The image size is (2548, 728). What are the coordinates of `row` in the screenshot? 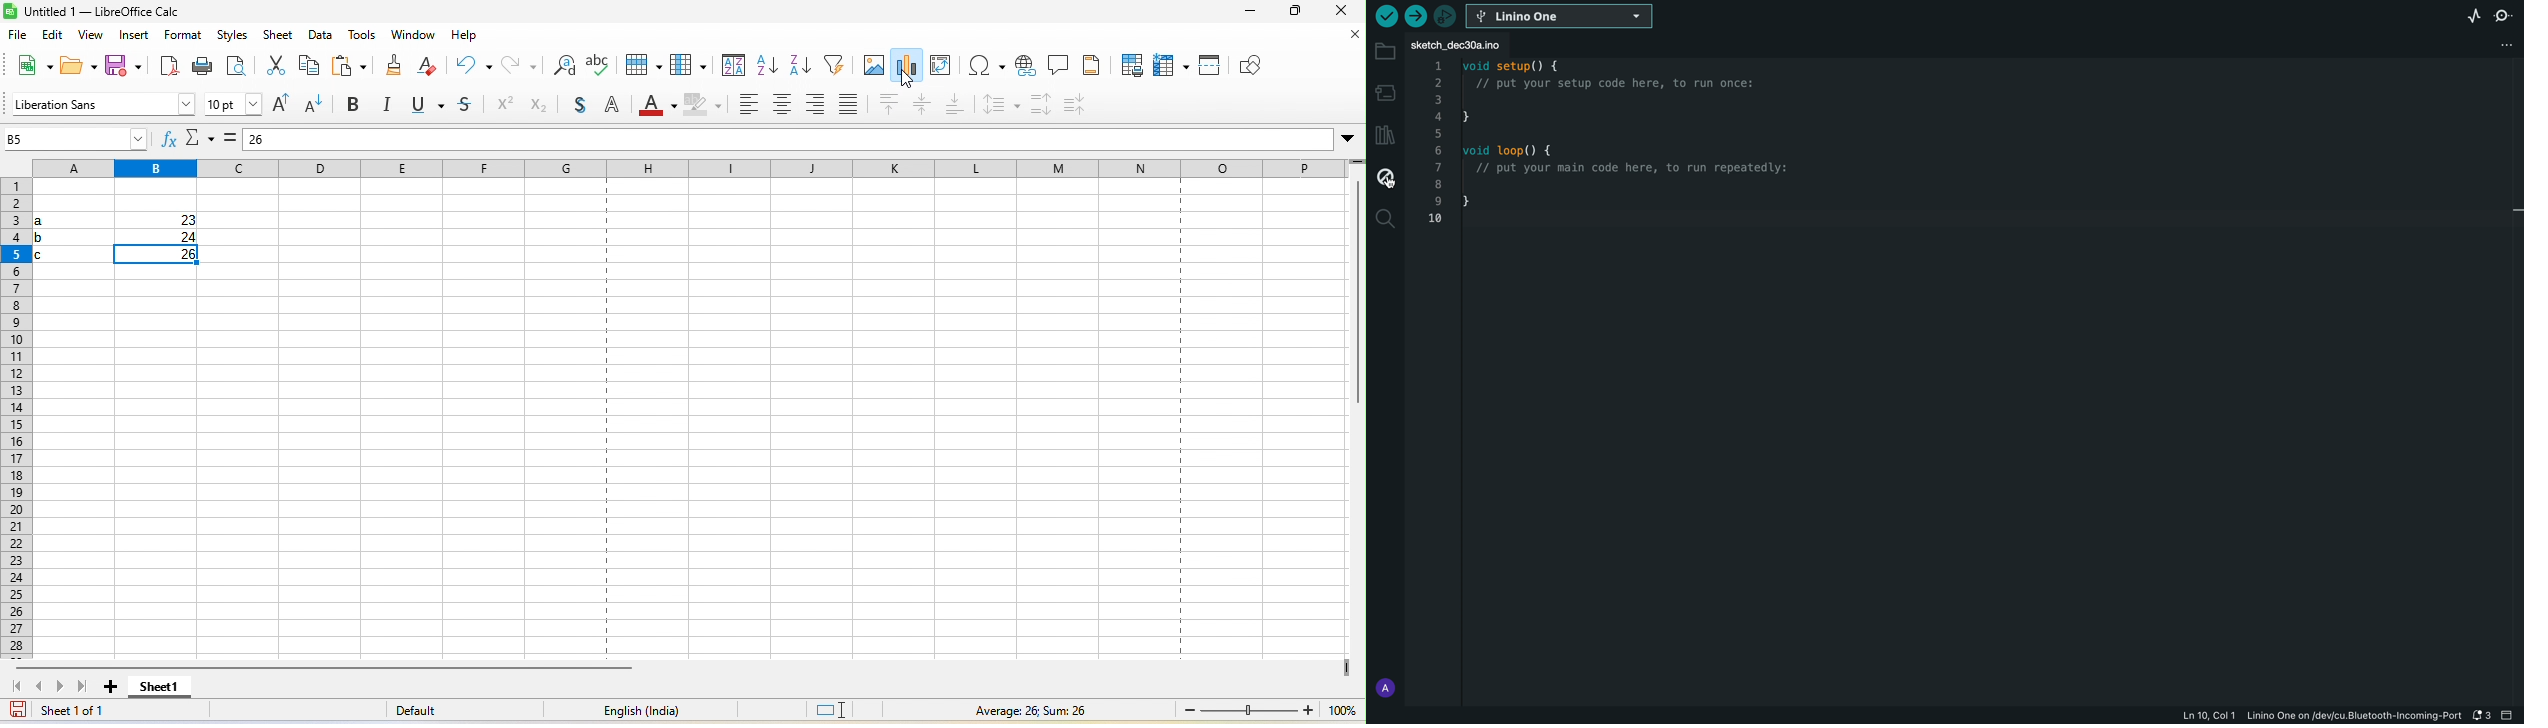 It's located at (641, 64).